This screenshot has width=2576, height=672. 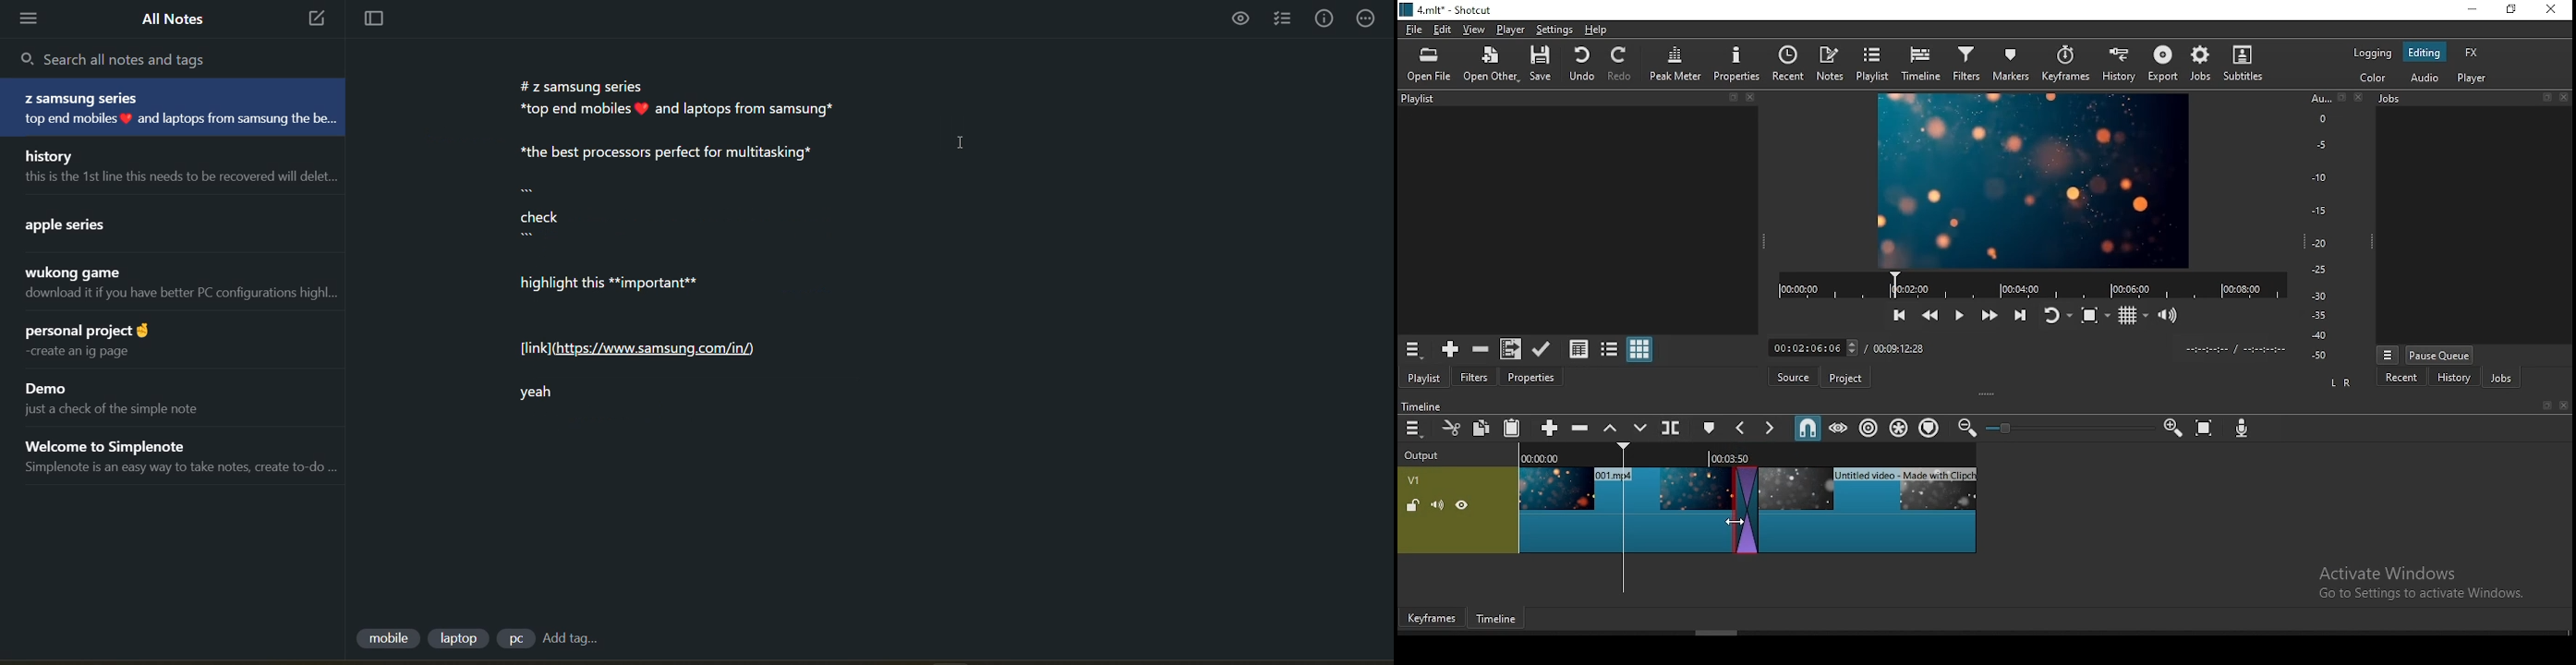 I want to click on scrub while dragging, so click(x=1840, y=428).